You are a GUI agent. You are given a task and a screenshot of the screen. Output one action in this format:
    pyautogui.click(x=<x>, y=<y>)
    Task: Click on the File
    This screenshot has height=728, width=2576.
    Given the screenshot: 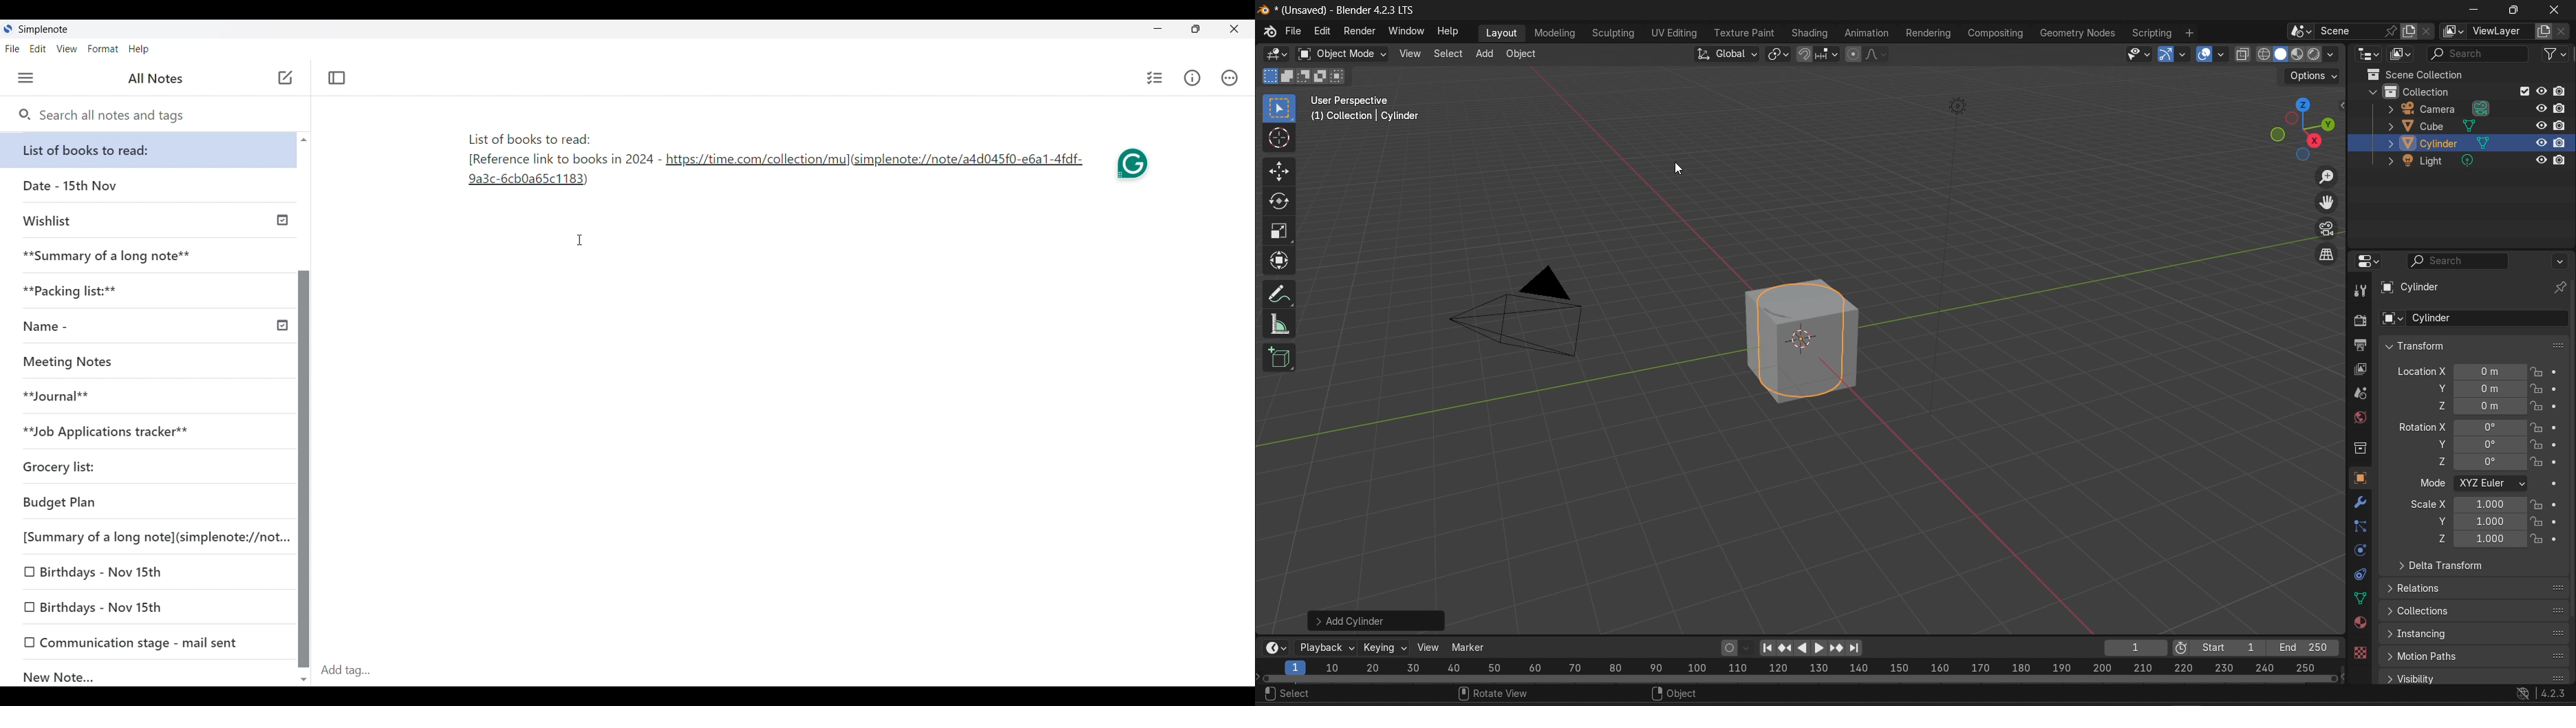 What is the action you would take?
    pyautogui.click(x=12, y=49)
    